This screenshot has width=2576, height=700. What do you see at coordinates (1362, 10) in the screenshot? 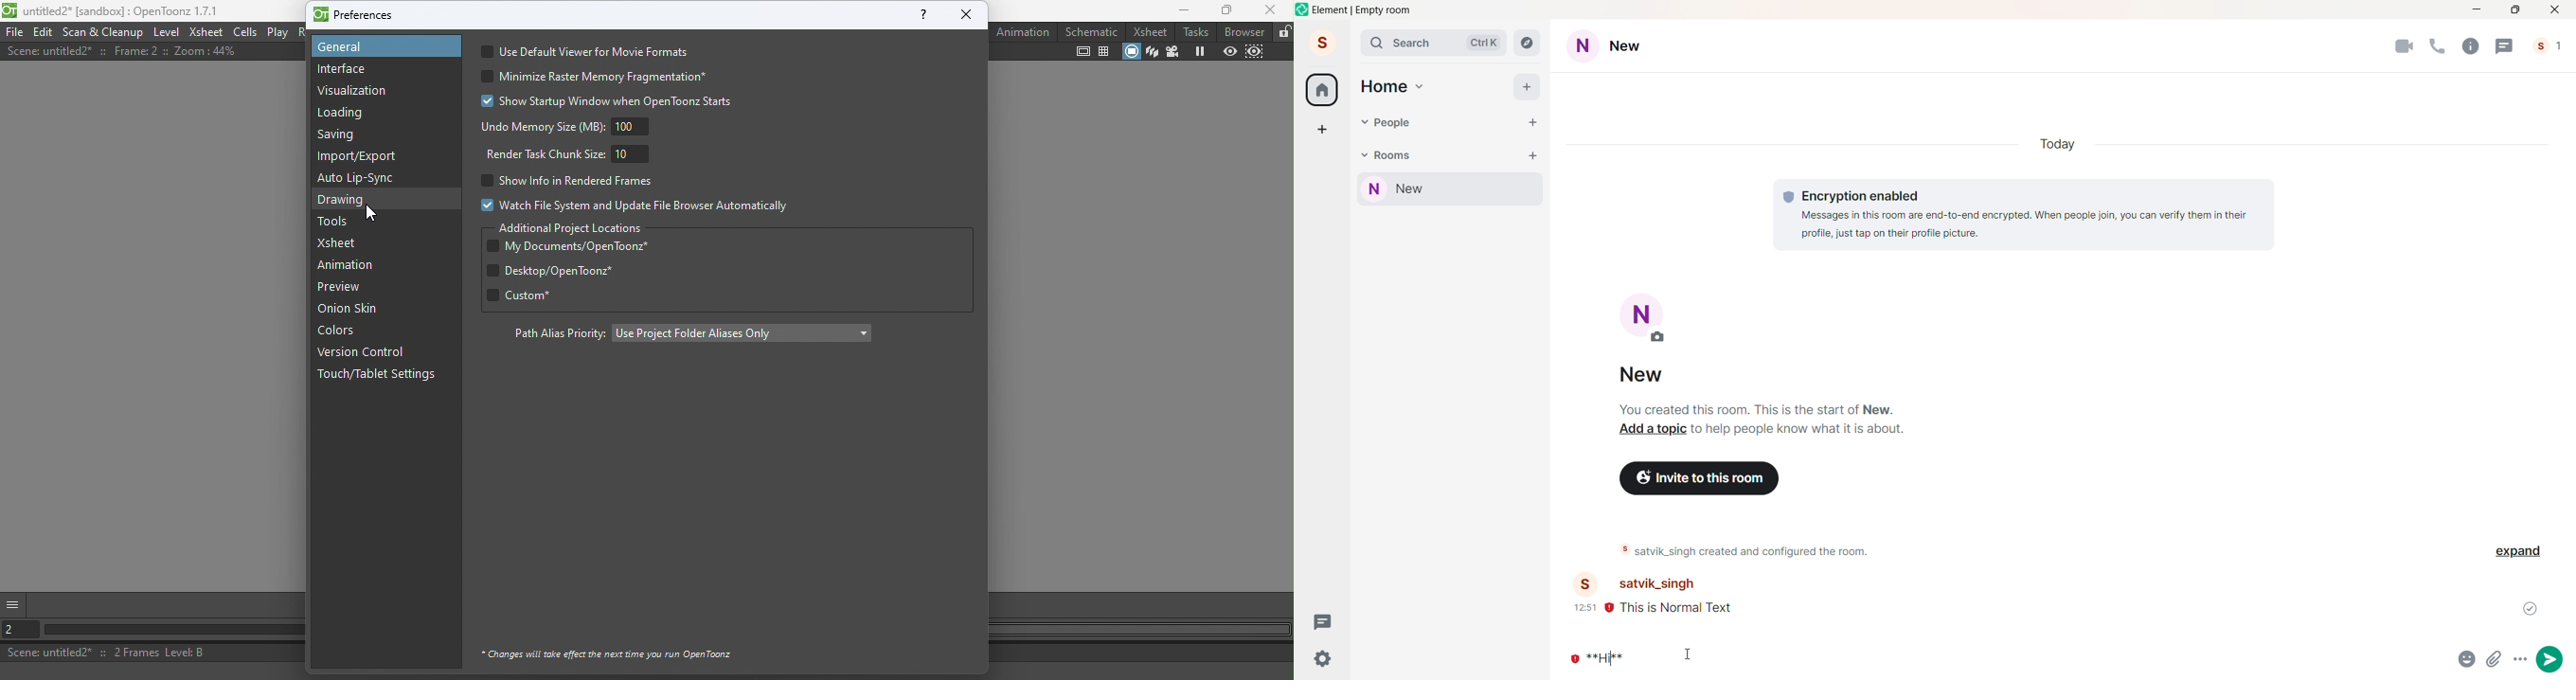
I see `element | empty room` at bounding box center [1362, 10].